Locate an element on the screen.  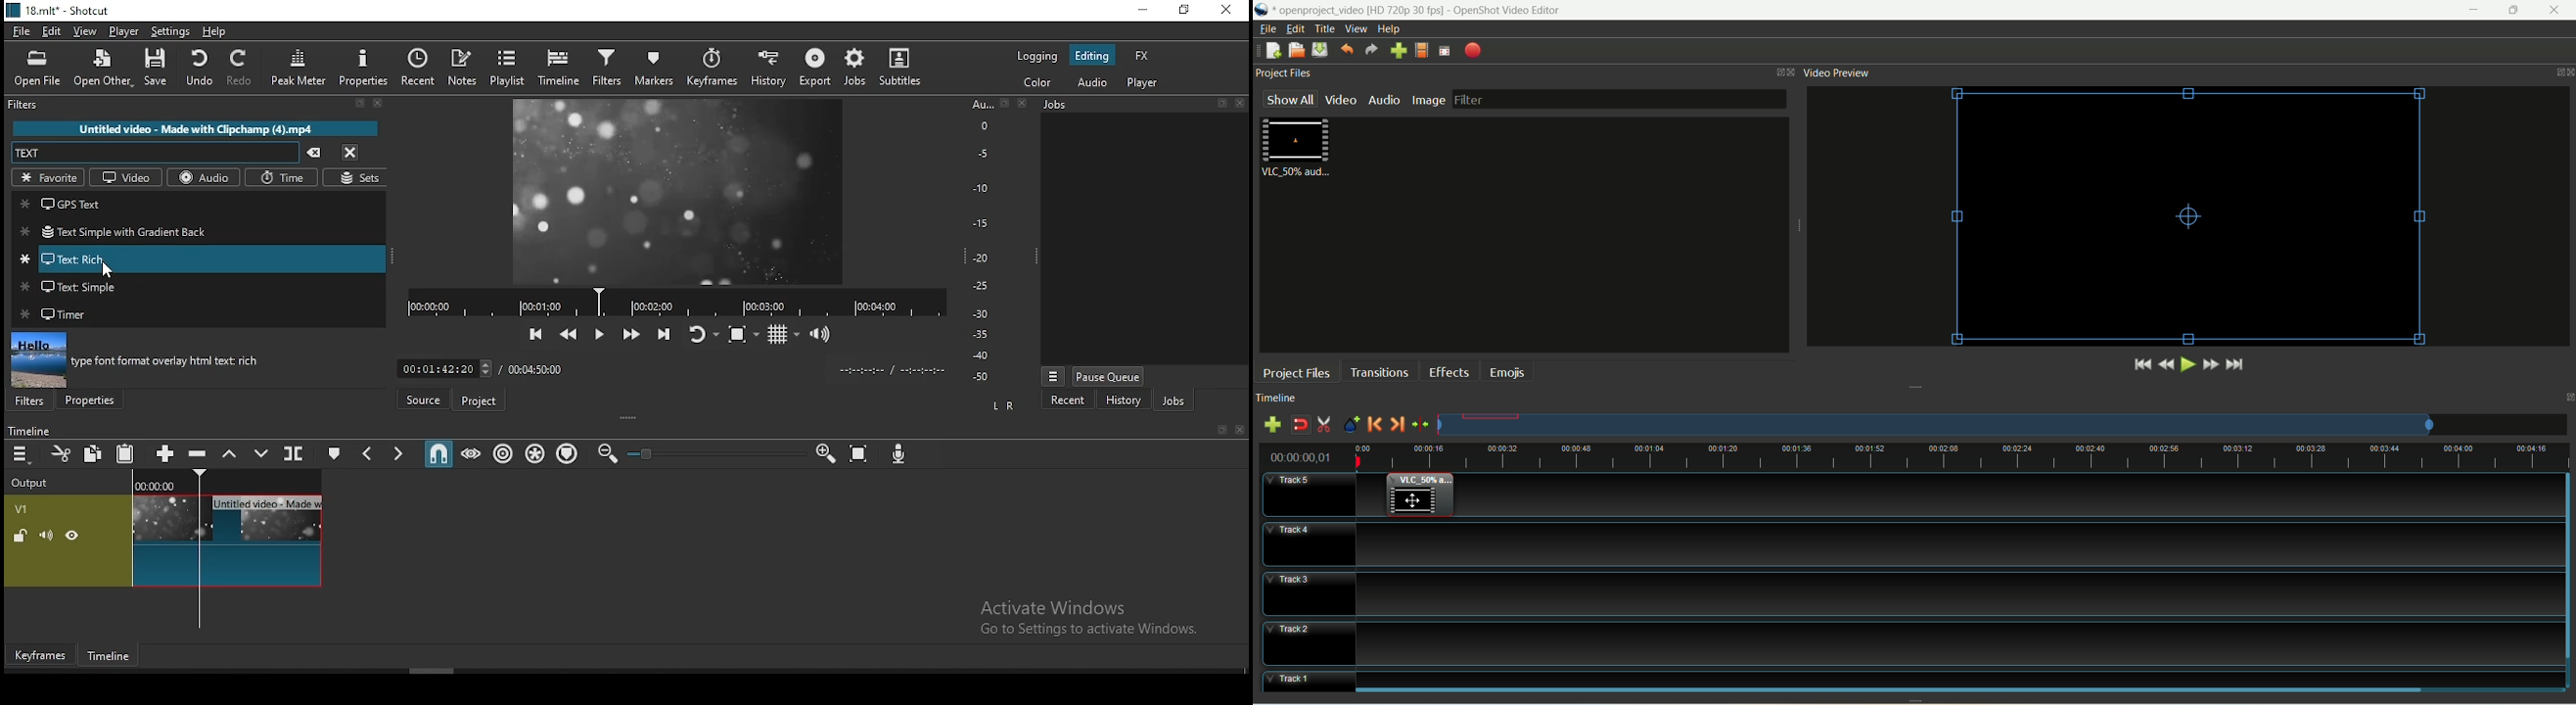
Close is located at coordinates (1239, 103).